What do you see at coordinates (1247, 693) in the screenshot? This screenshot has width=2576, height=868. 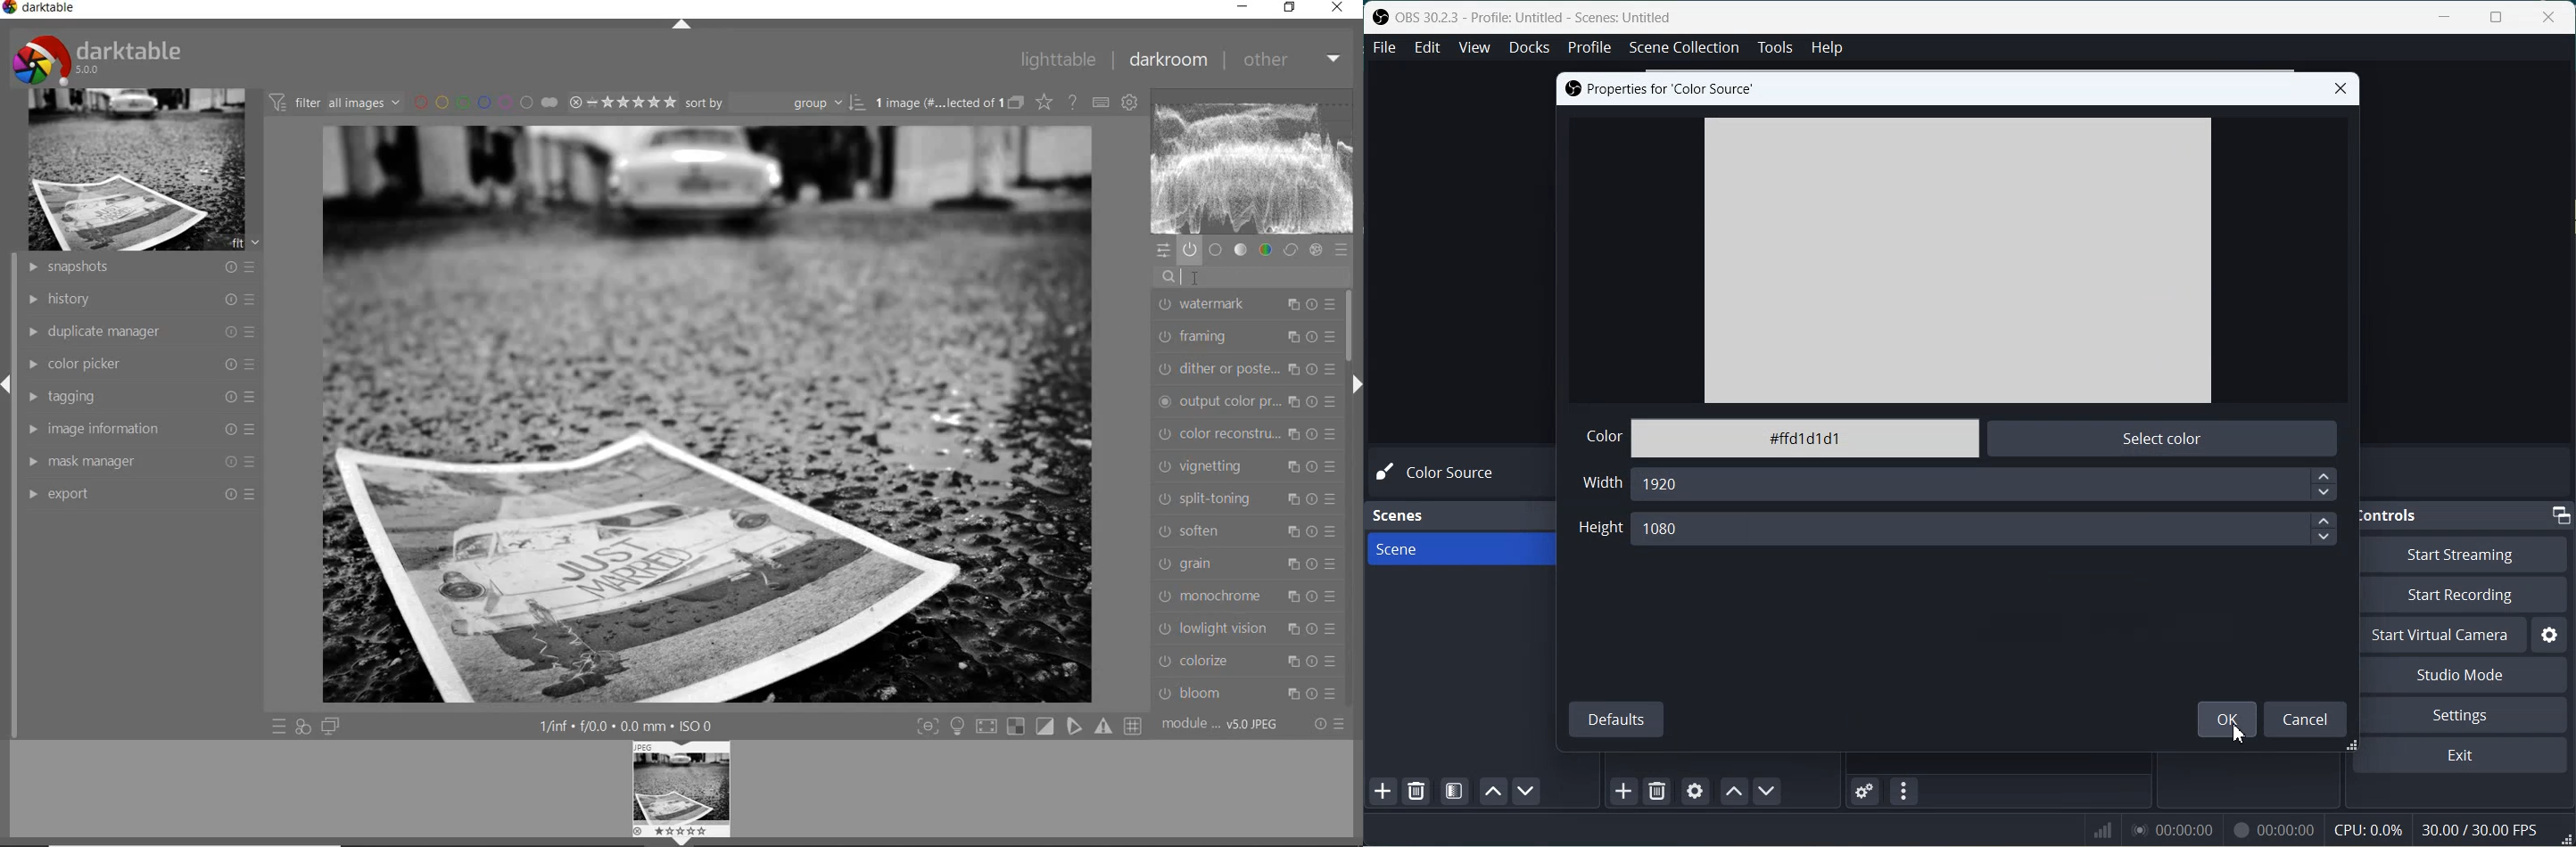 I see `bloom` at bounding box center [1247, 693].